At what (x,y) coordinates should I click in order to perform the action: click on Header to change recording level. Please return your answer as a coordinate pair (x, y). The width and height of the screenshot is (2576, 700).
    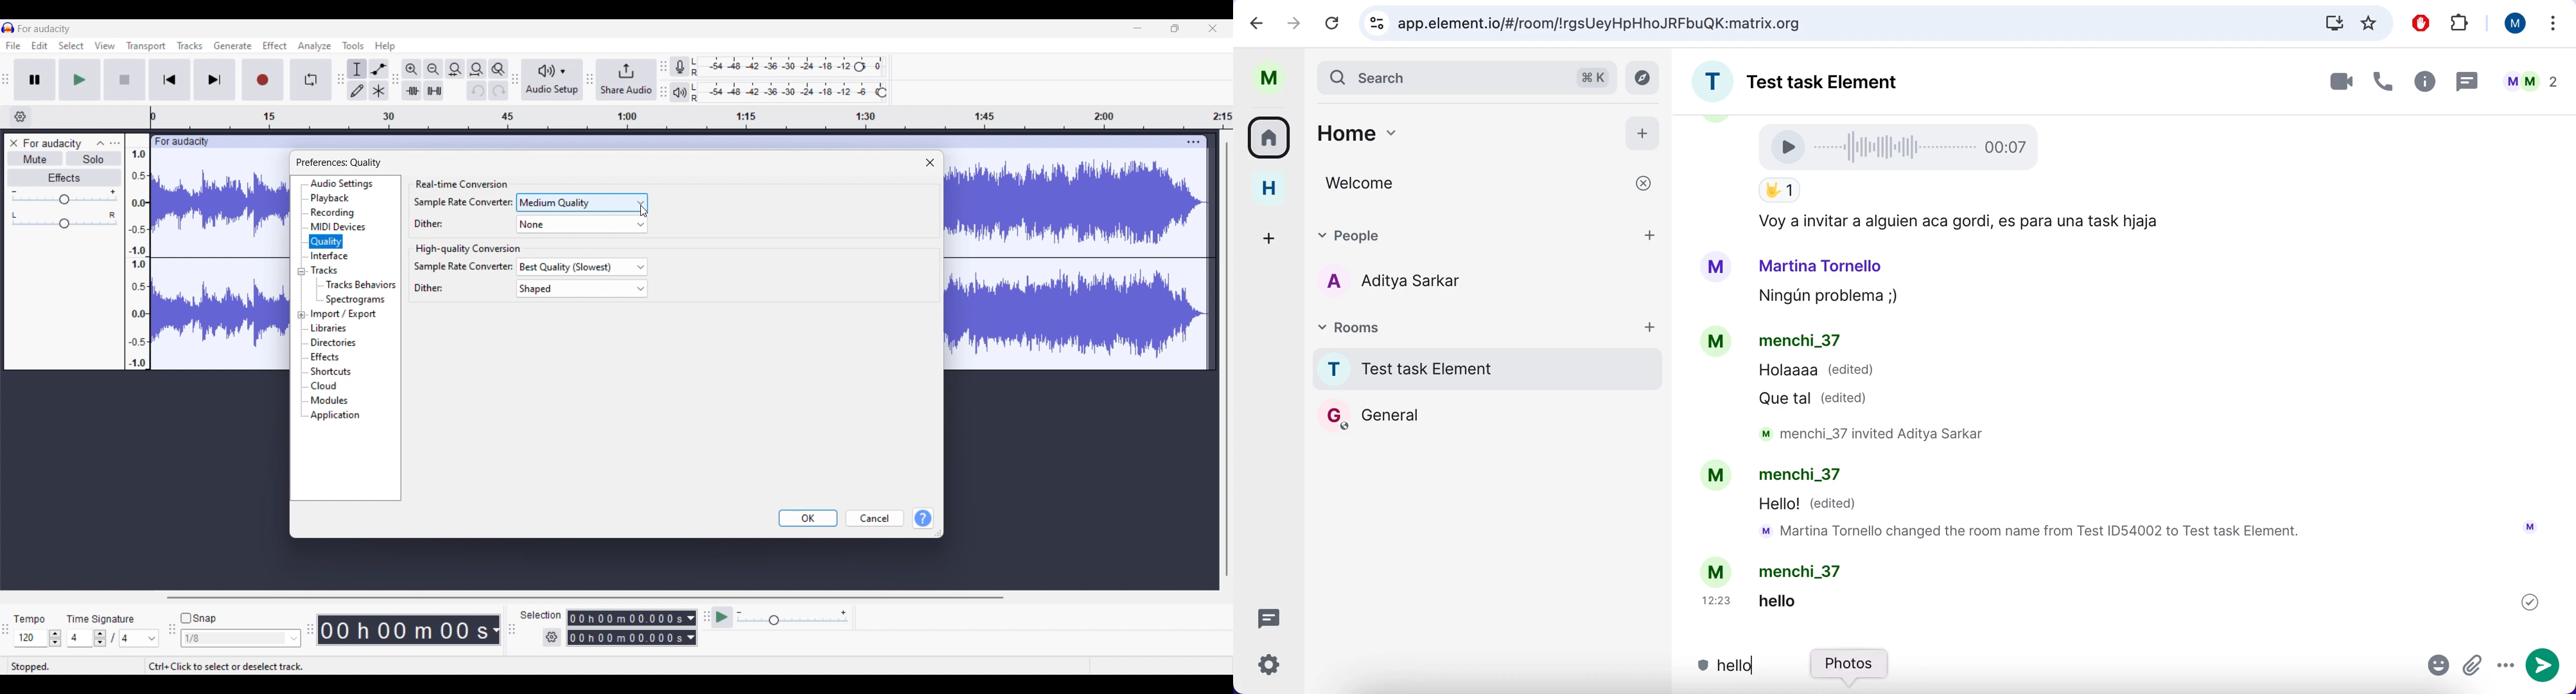
    Looking at the image, I should click on (859, 67).